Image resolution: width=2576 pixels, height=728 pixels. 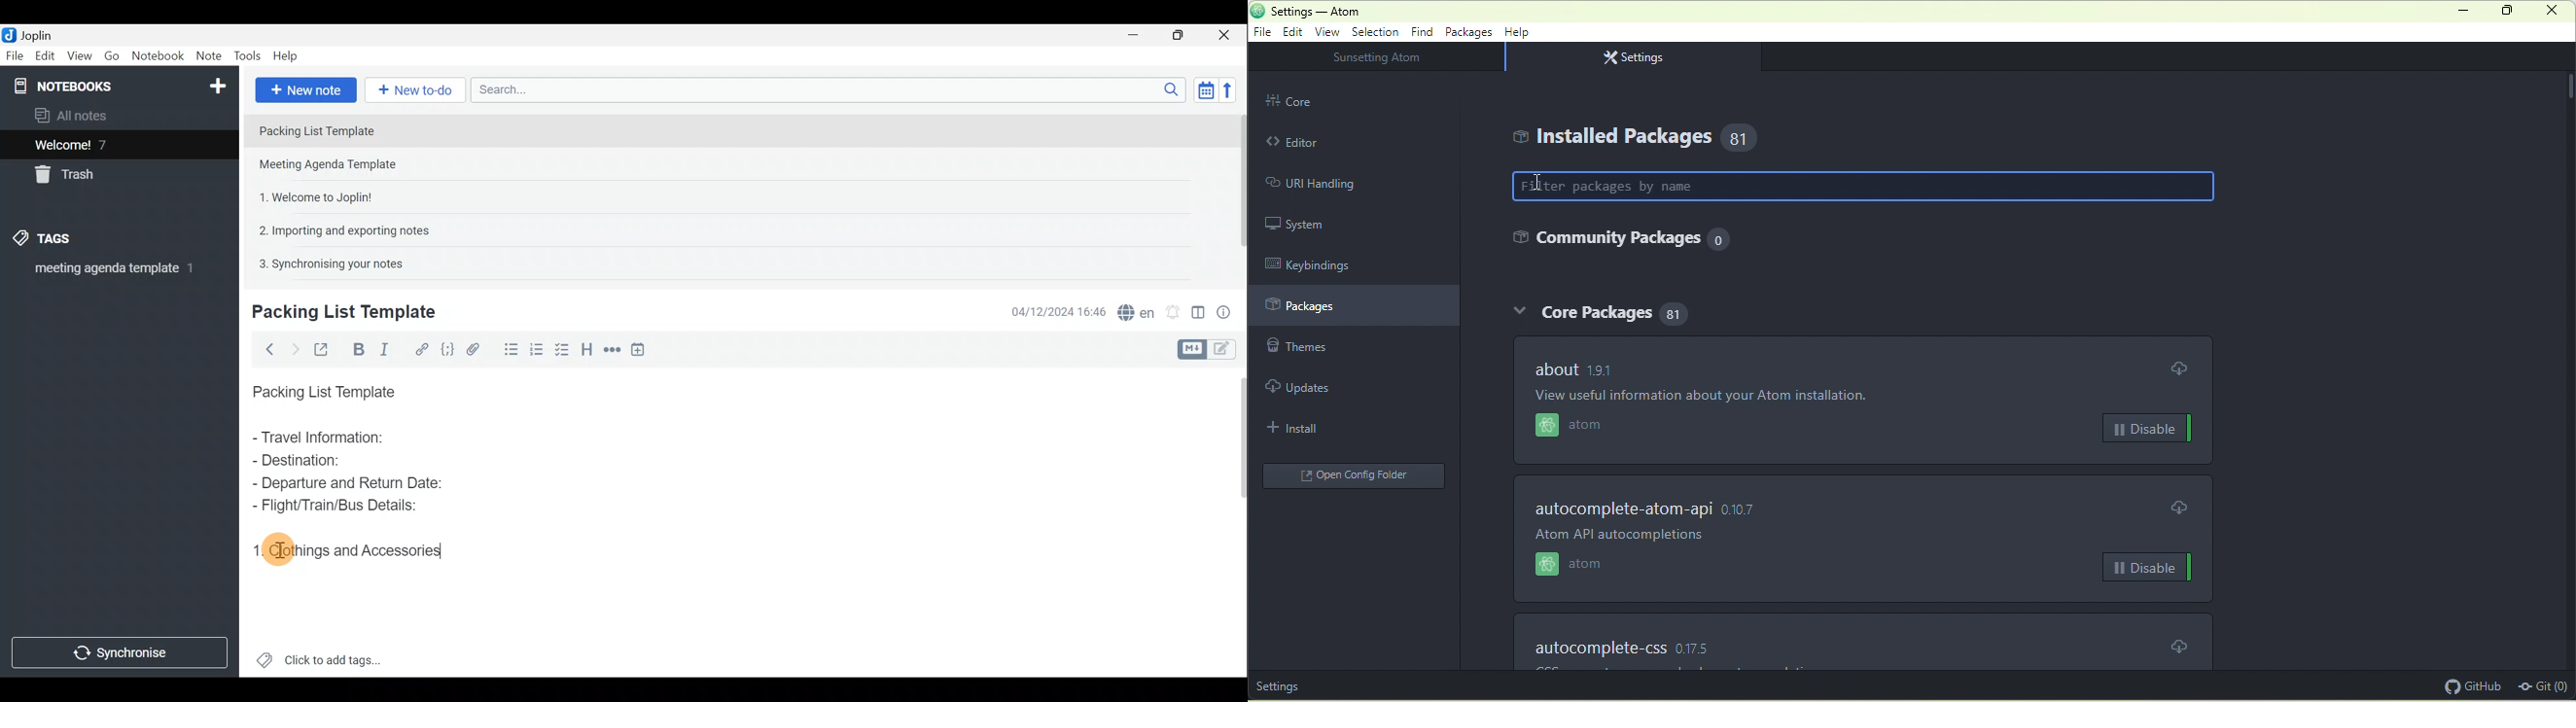 What do you see at coordinates (281, 552) in the screenshot?
I see `cursor` at bounding box center [281, 552].